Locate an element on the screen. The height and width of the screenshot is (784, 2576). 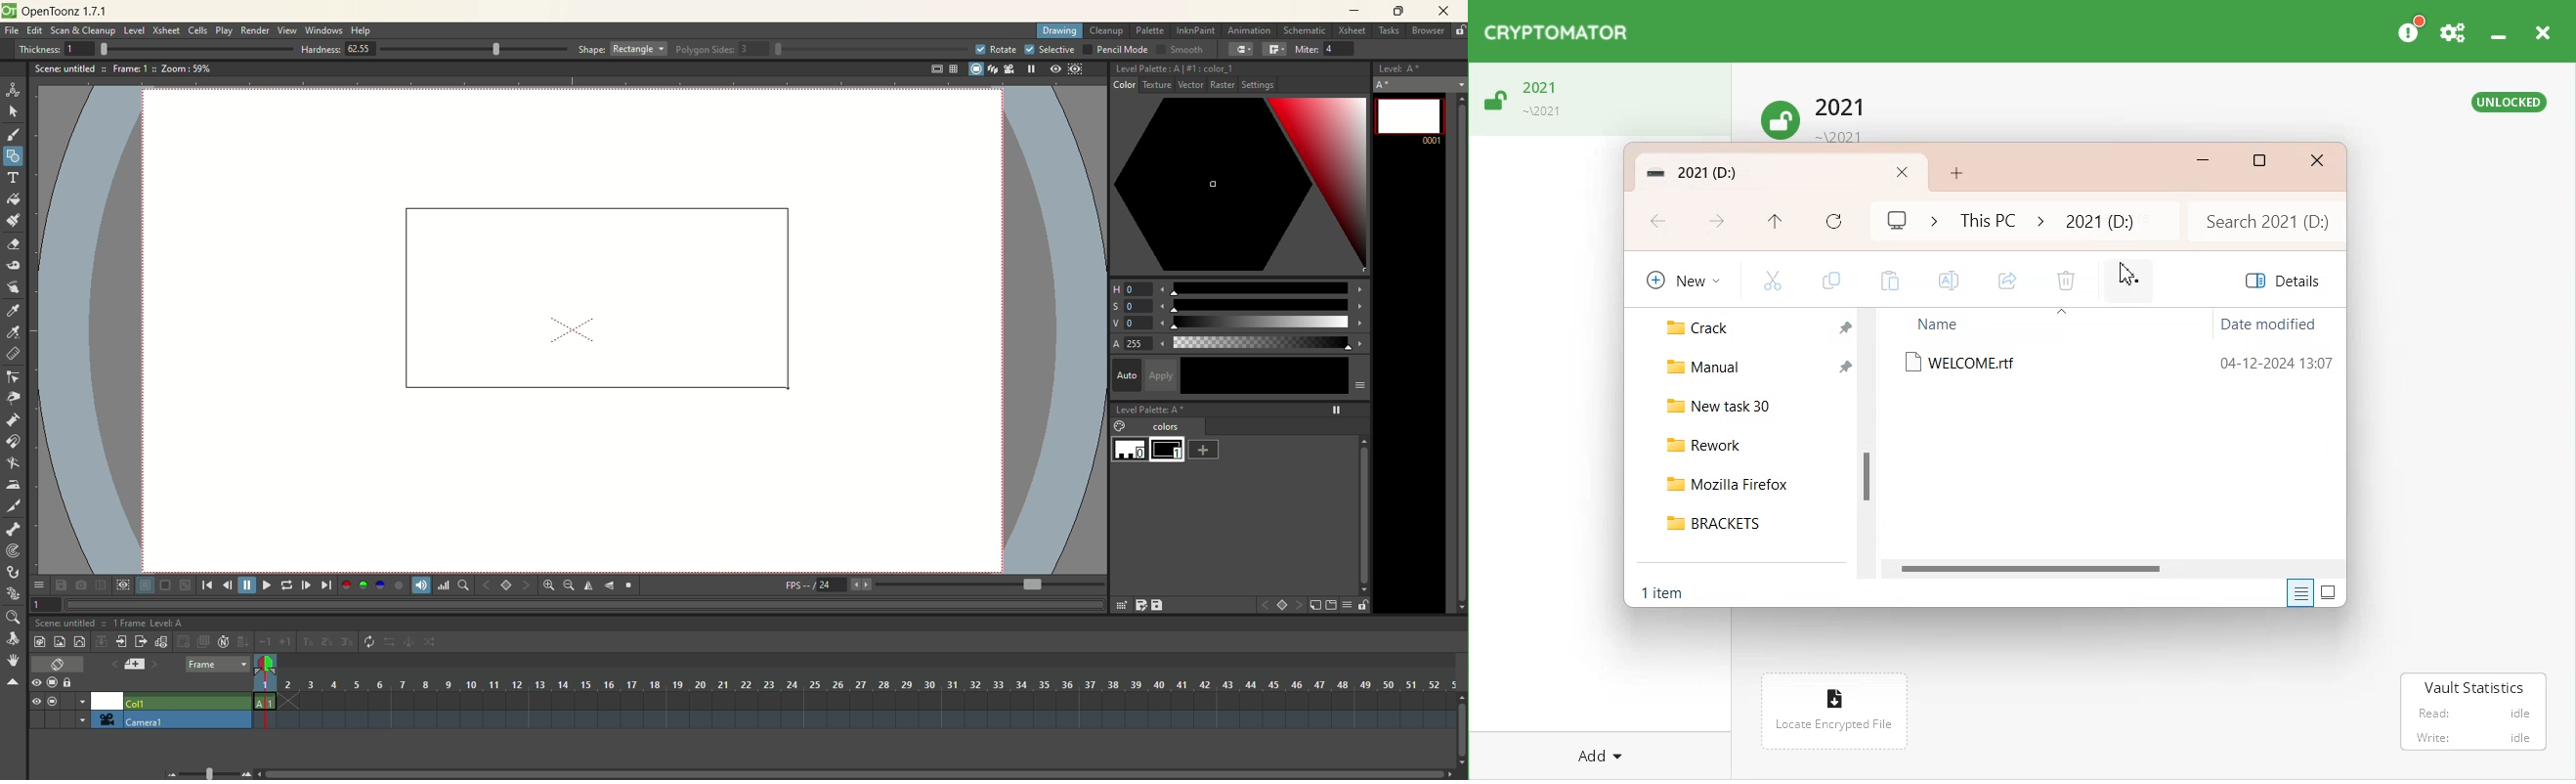
view is located at coordinates (287, 30).